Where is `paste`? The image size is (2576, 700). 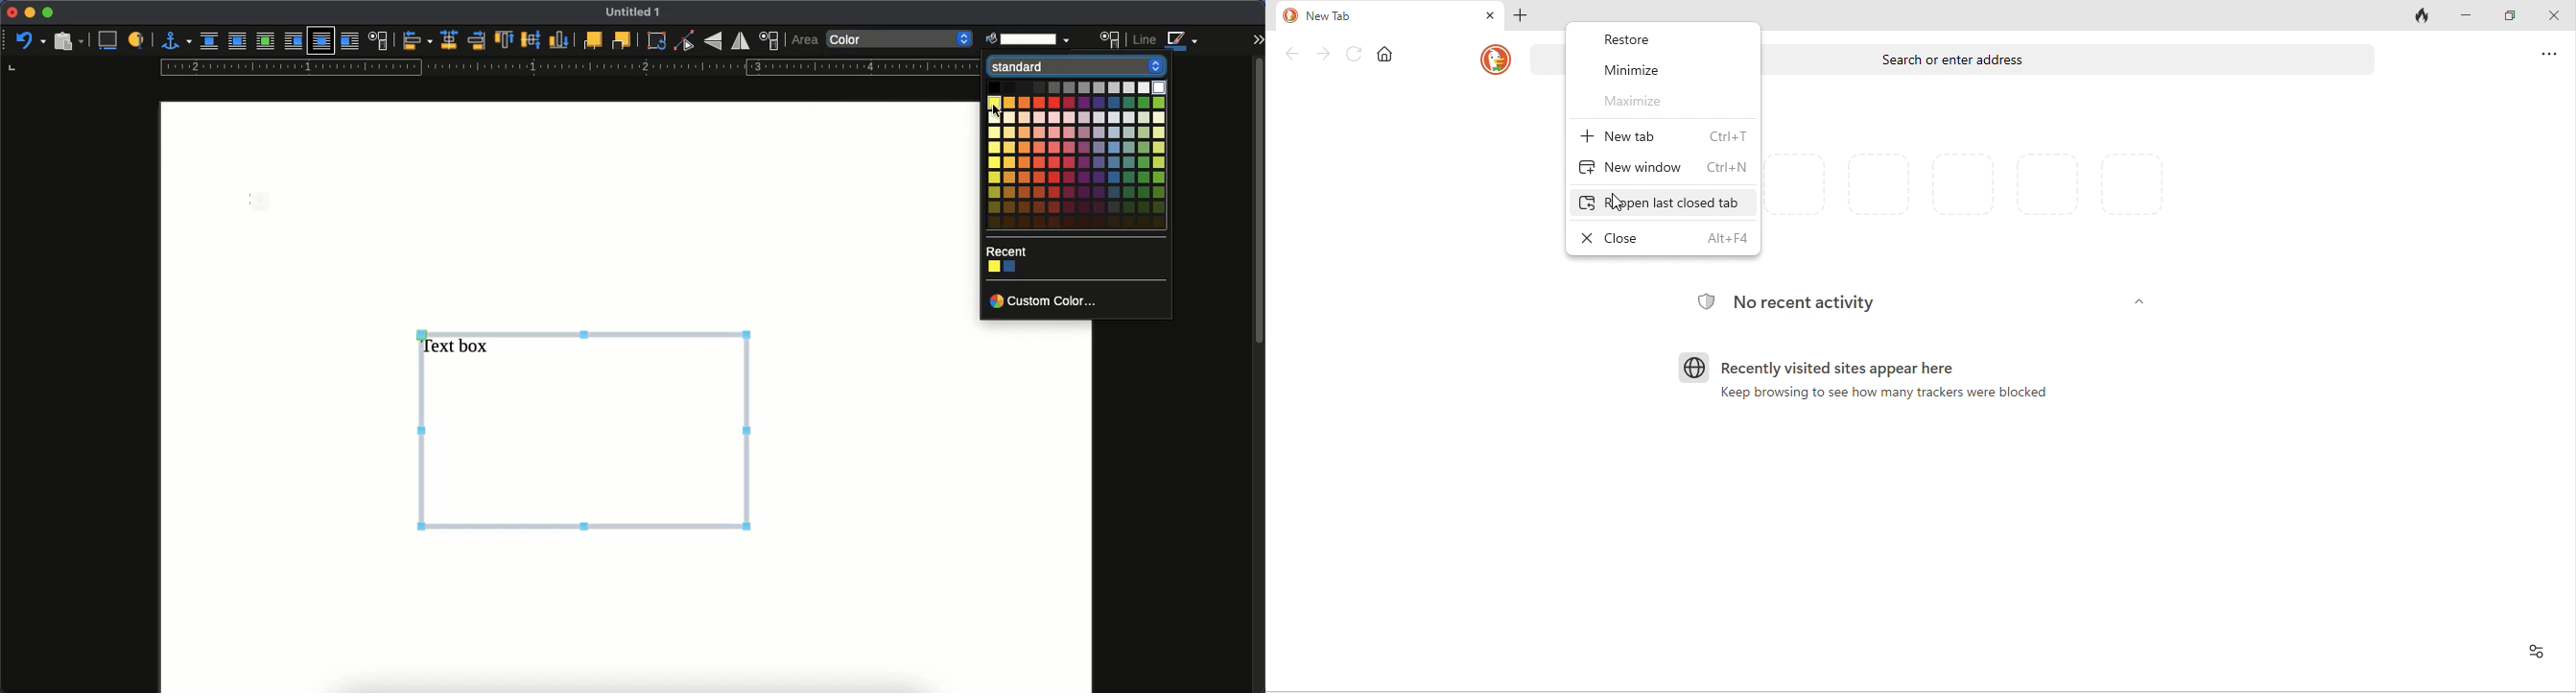 paste is located at coordinates (67, 40).